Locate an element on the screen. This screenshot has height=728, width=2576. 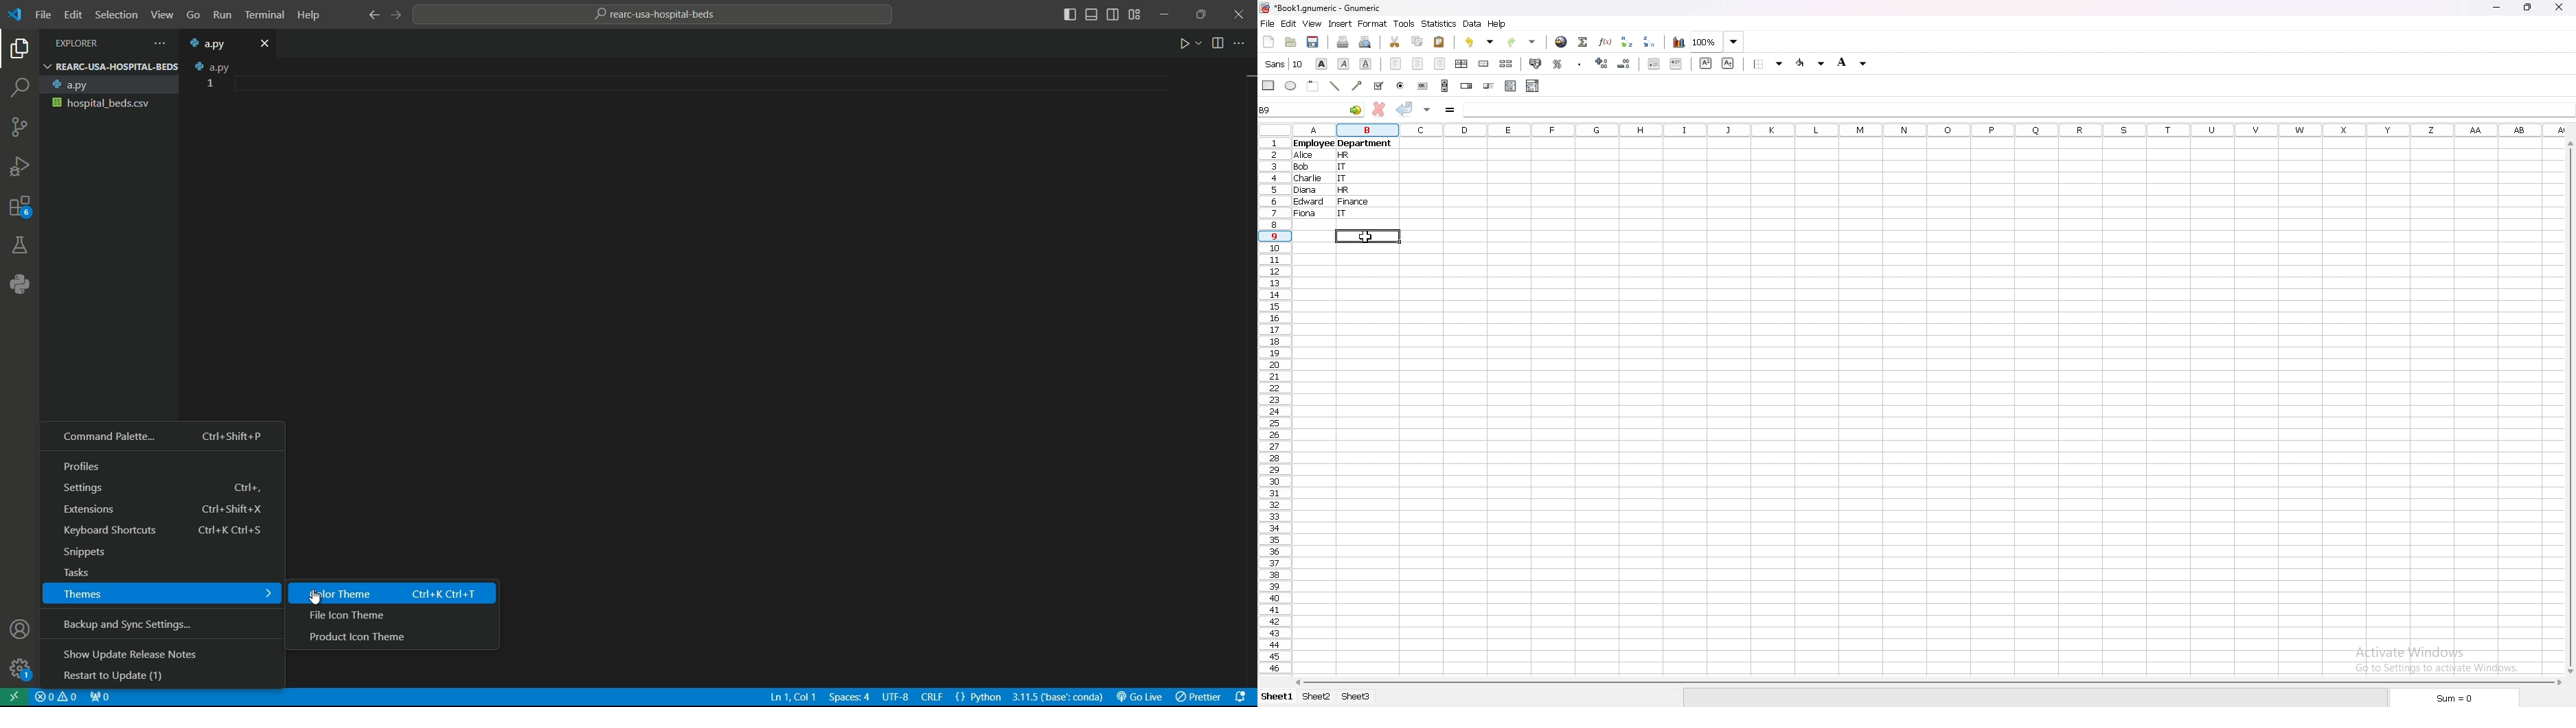
notifications is located at coordinates (1243, 697).